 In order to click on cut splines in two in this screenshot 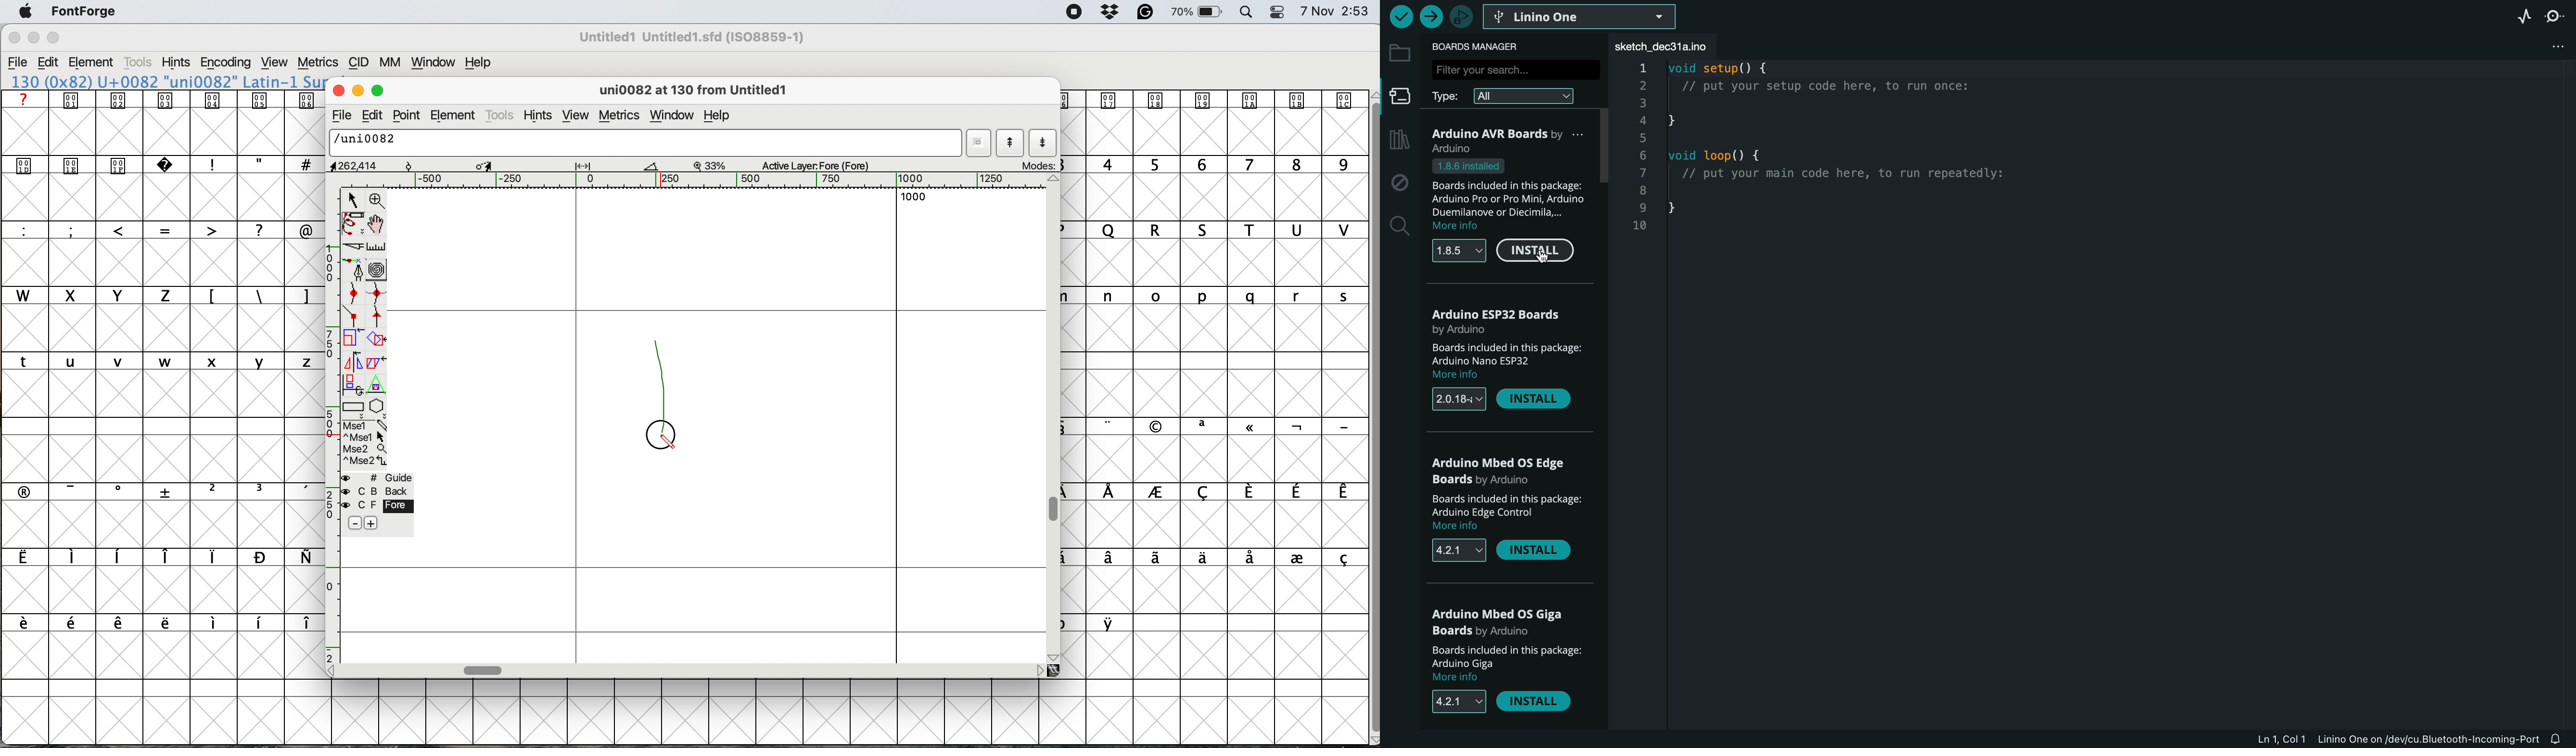, I will do `click(349, 247)`.